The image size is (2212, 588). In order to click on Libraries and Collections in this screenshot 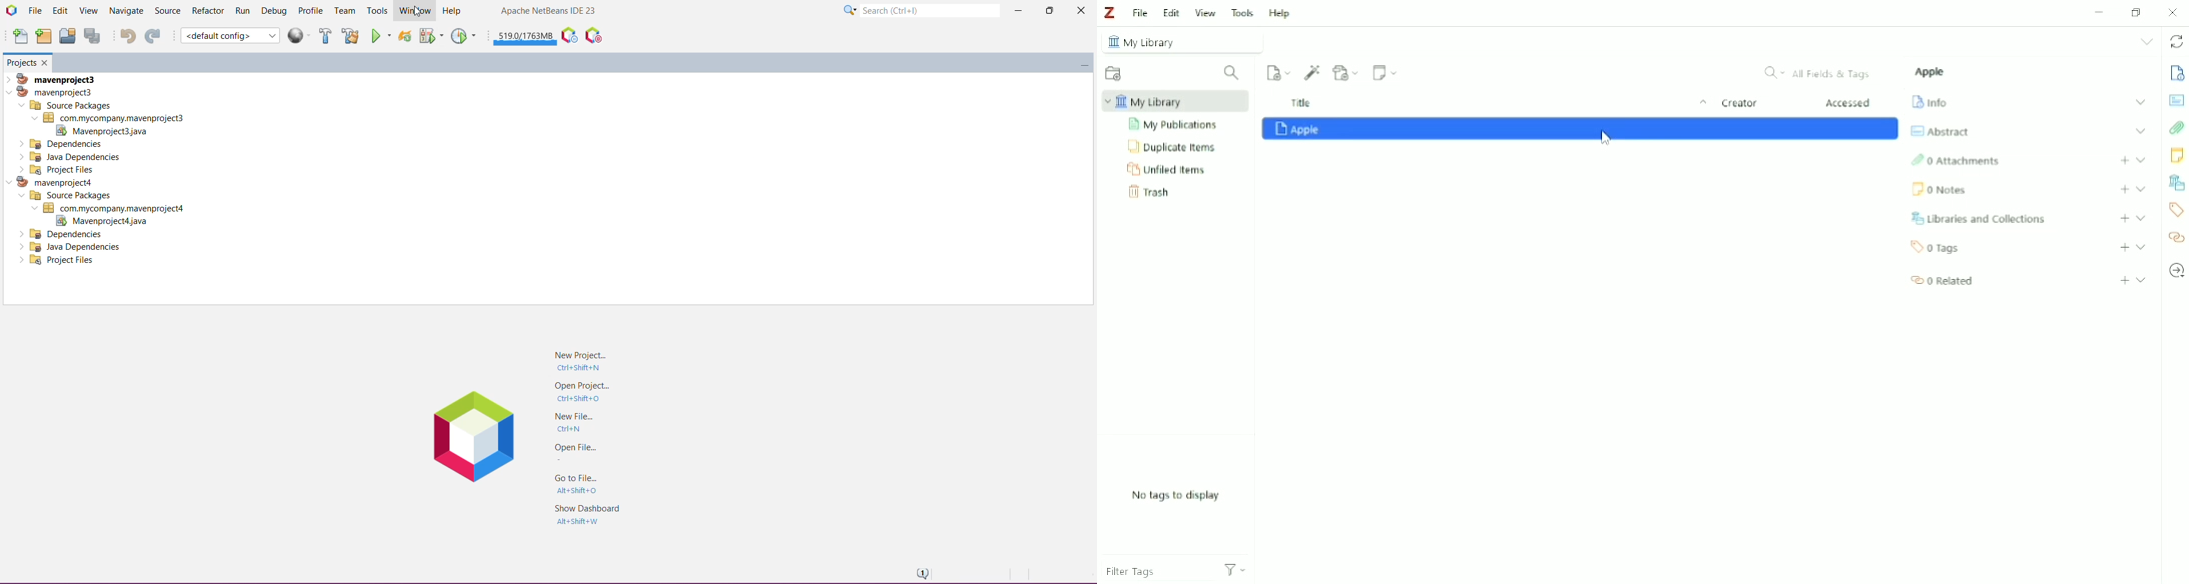, I will do `click(2176, 183)`.